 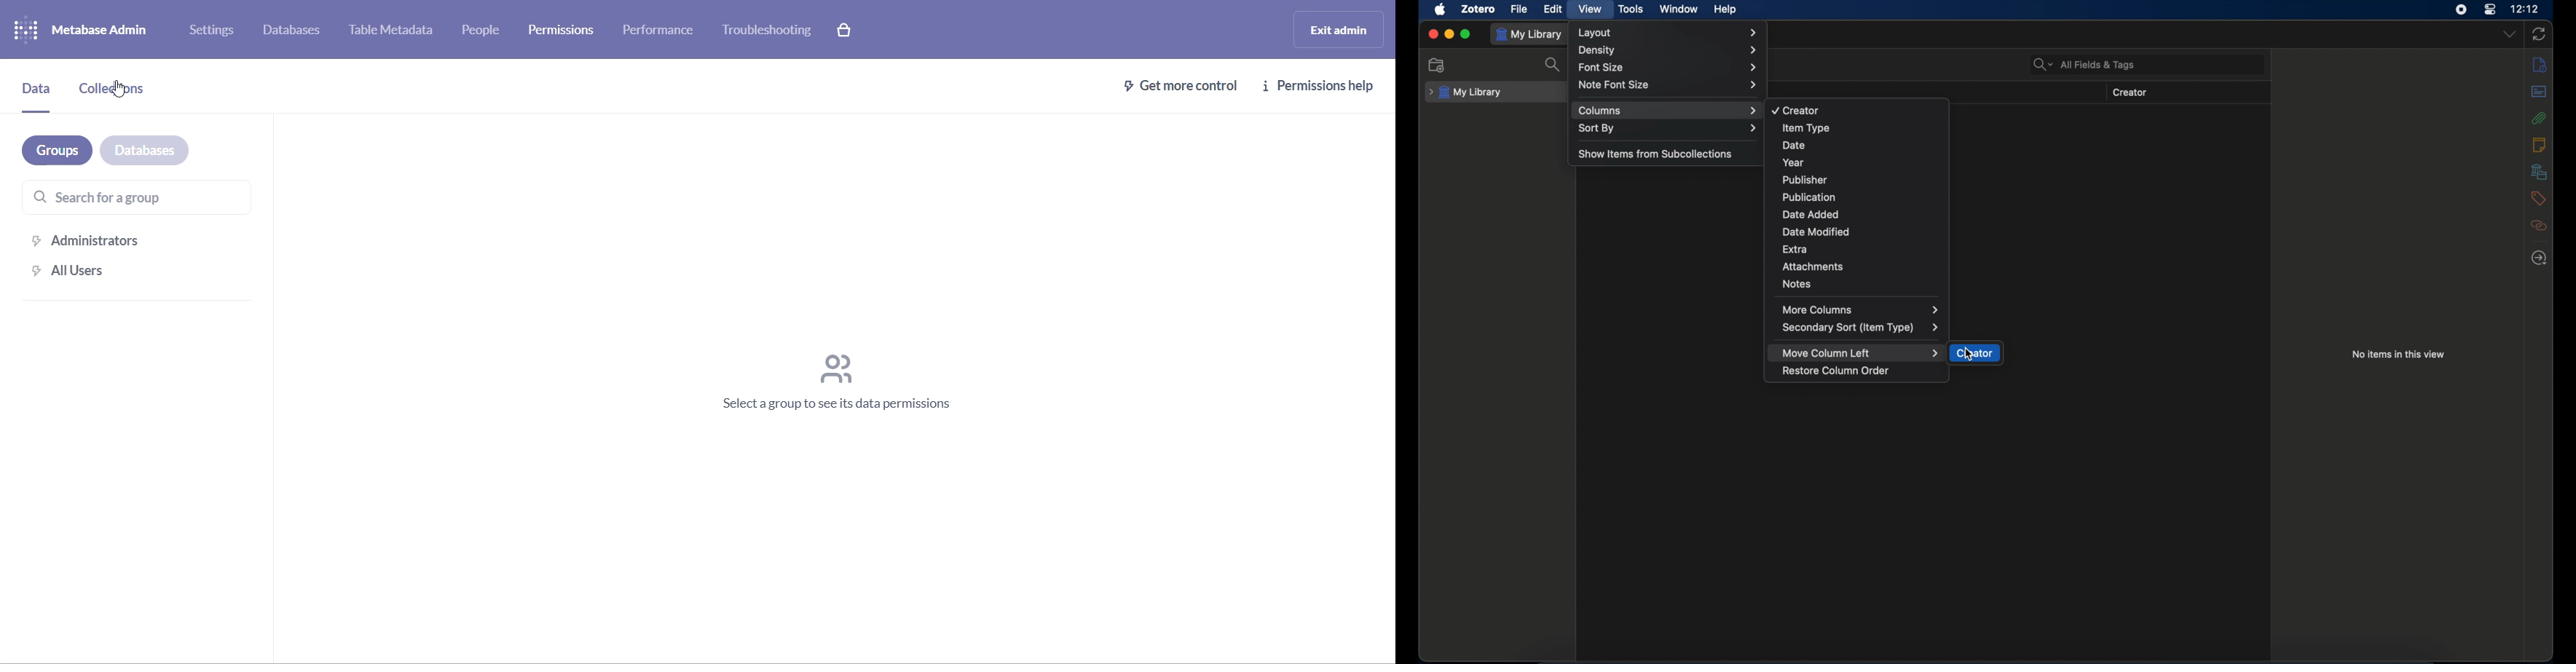 I want to click on no item in this view, so click(x=2400, y=354).